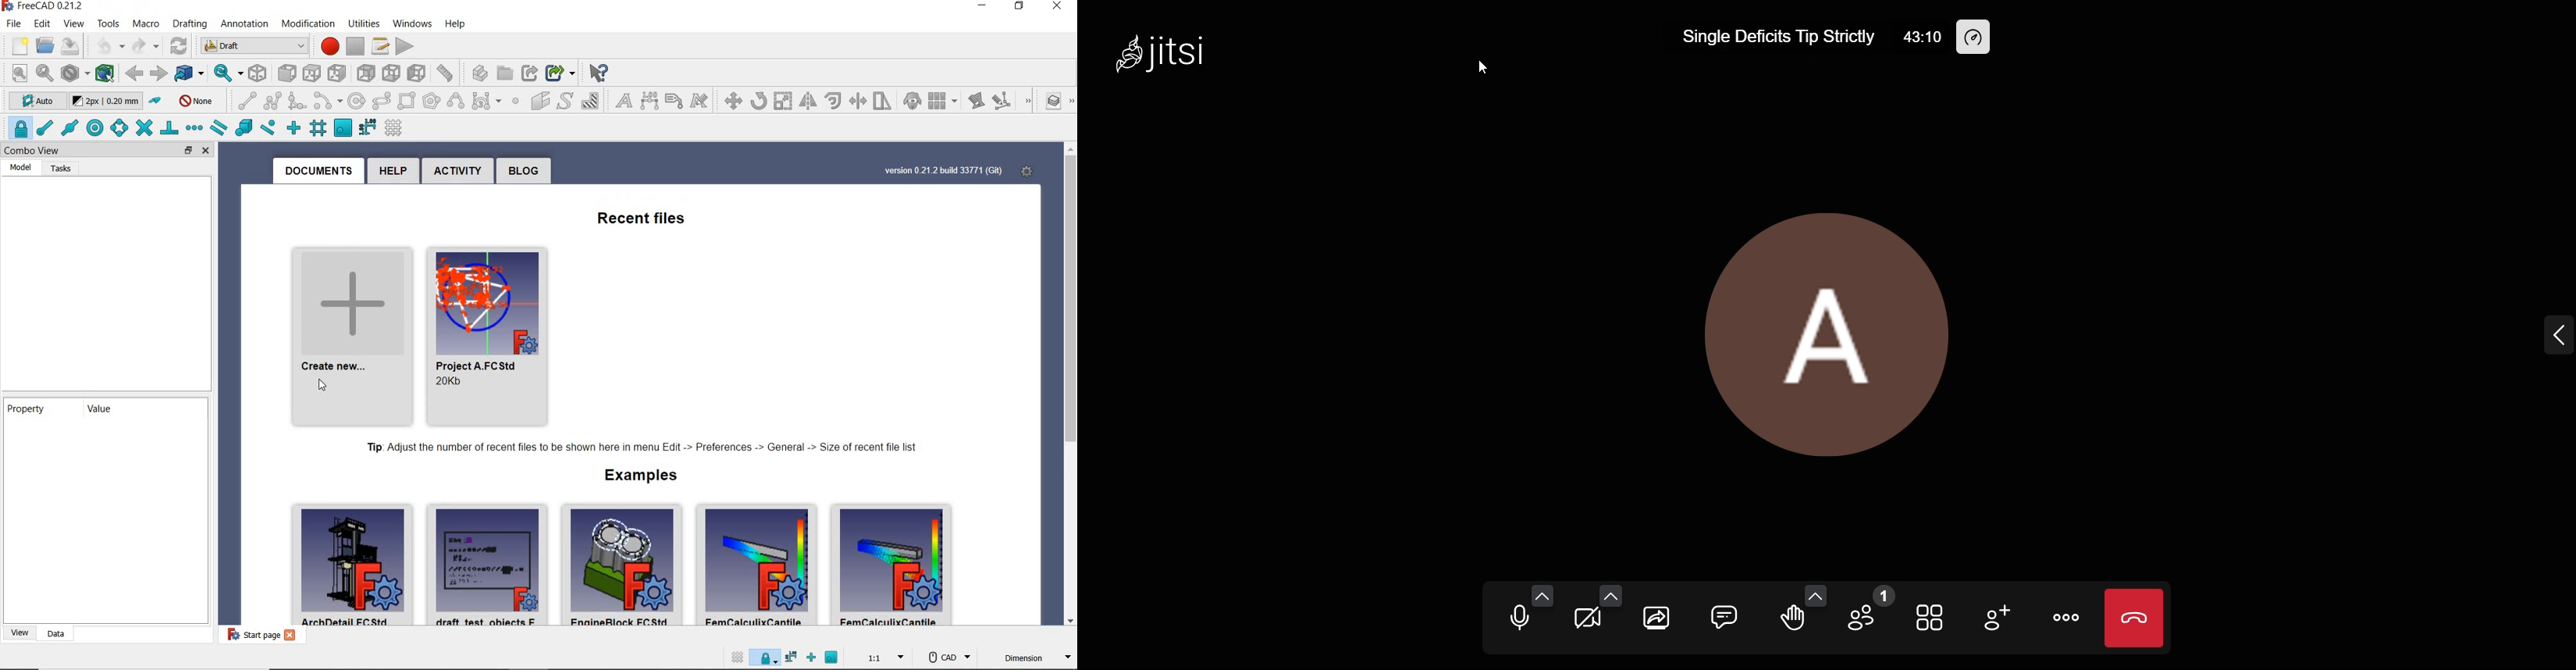  I want to click on documents, so click(321, 168).